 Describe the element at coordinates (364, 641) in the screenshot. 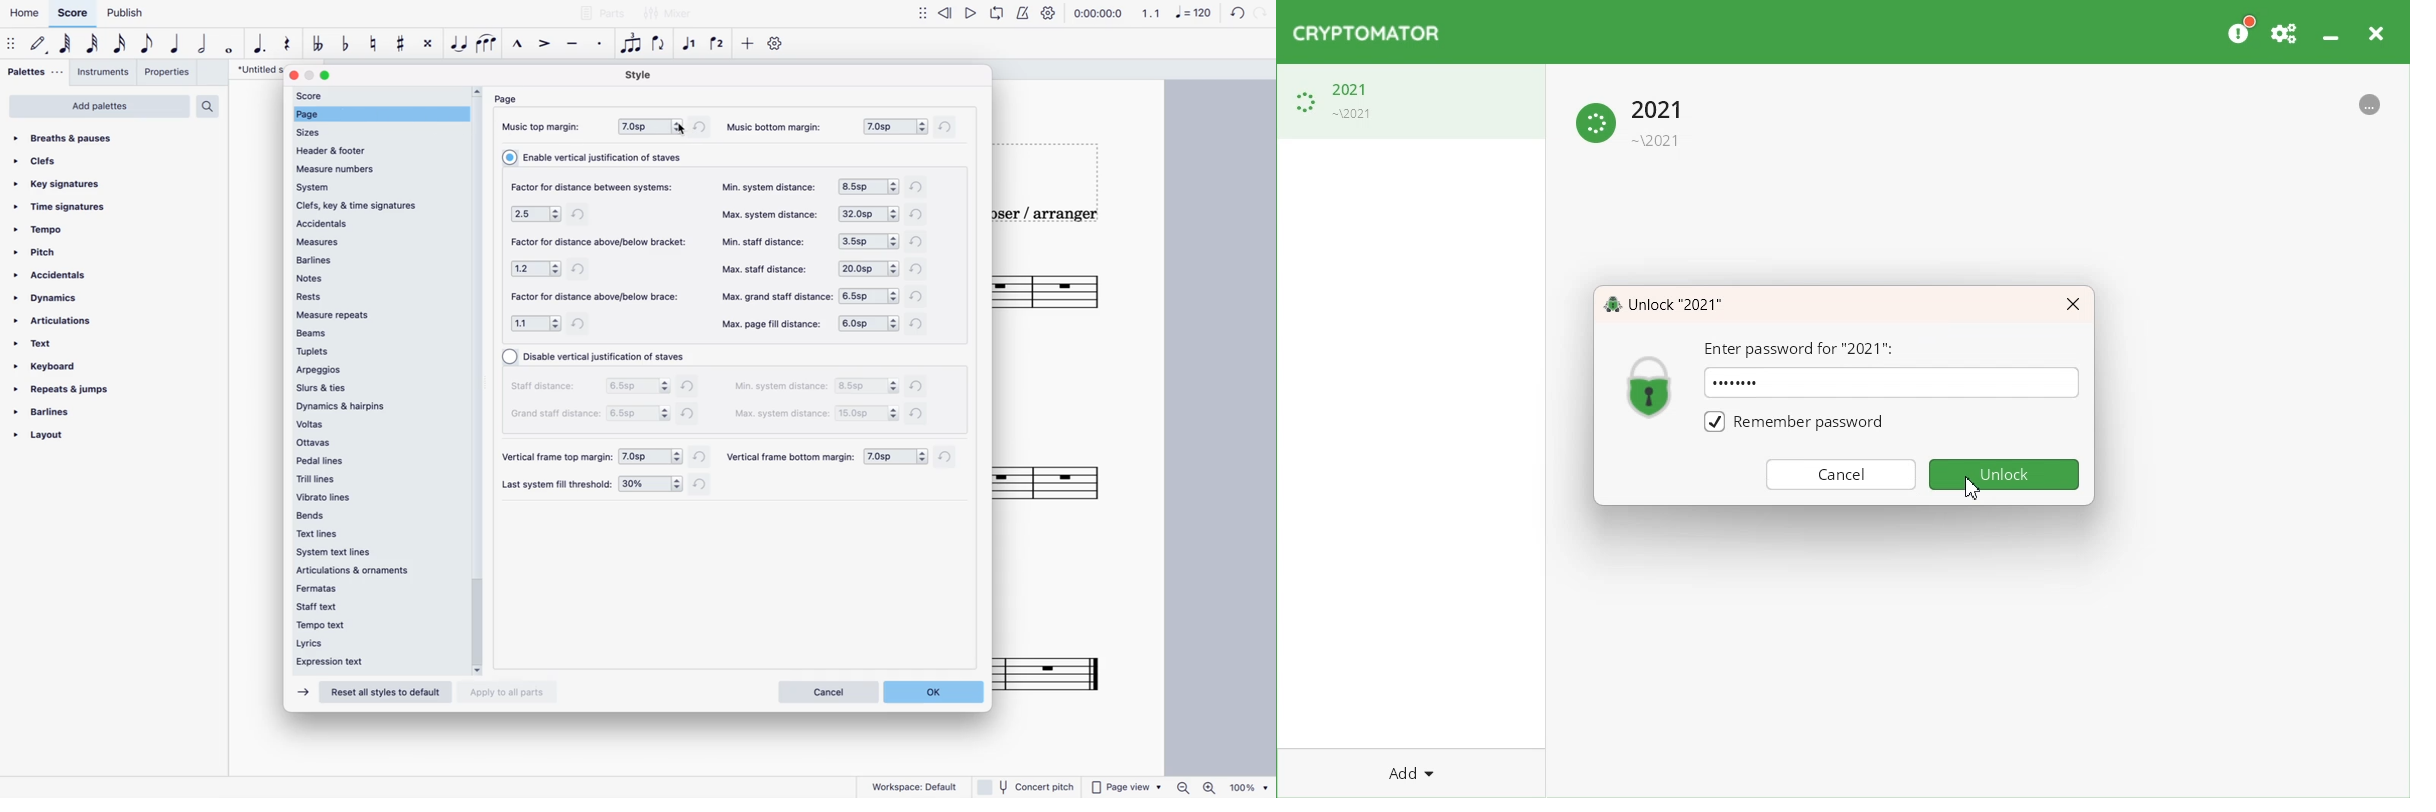

I see `lyrics` at that location.